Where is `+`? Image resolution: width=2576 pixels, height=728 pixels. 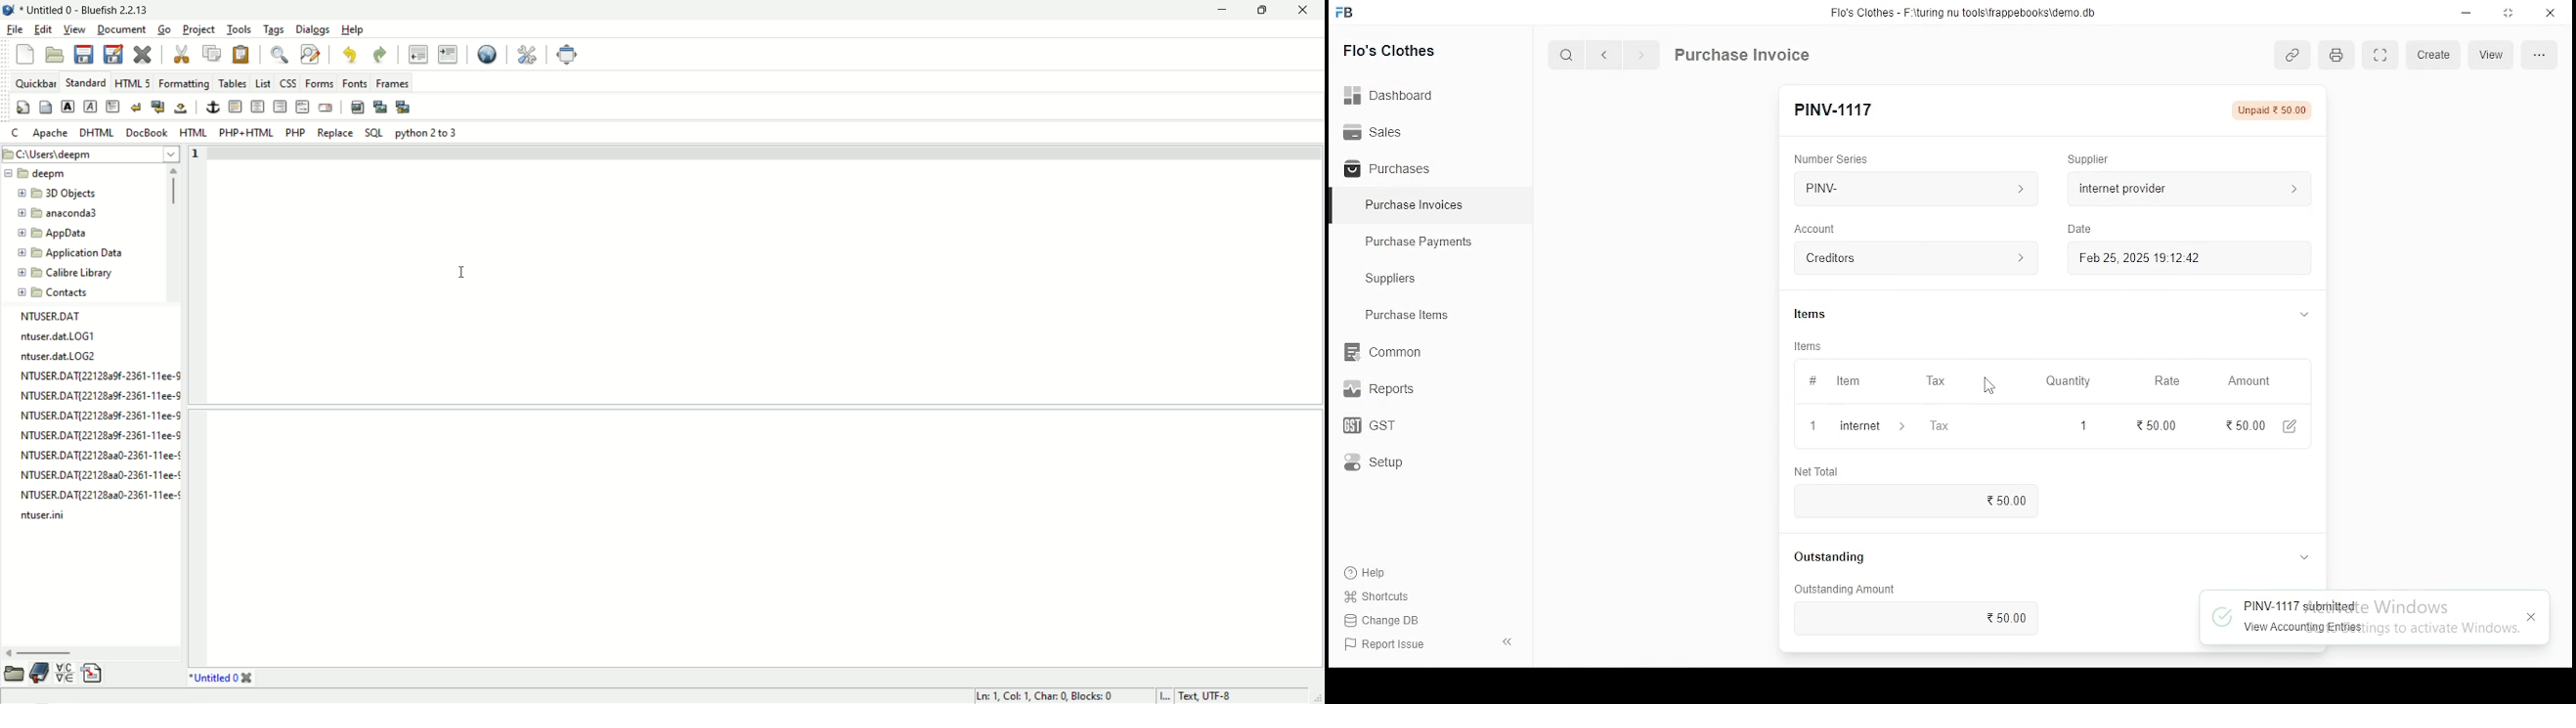
+ is located at coordinates (1812, 427).